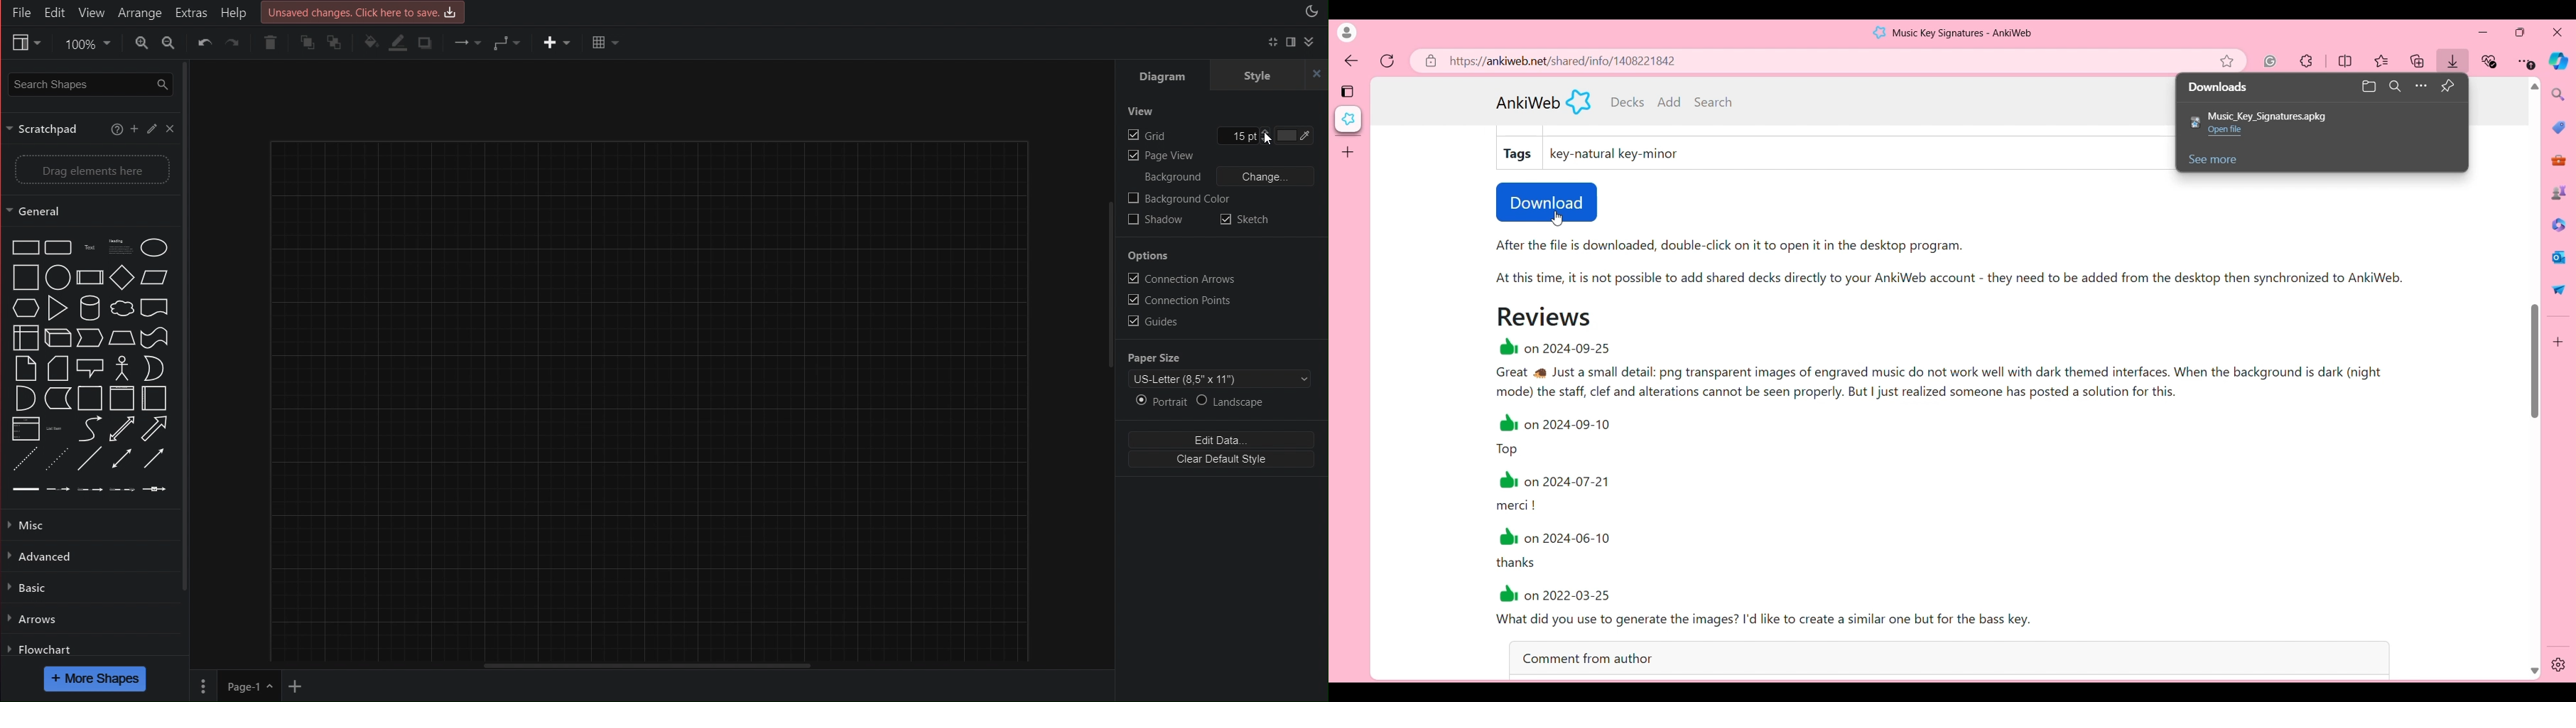 The height and width of the screenshot is (728, 2576). Describe the element at coordinates (1949, 657) in the screenshot. I see `Comment from author` at that location.